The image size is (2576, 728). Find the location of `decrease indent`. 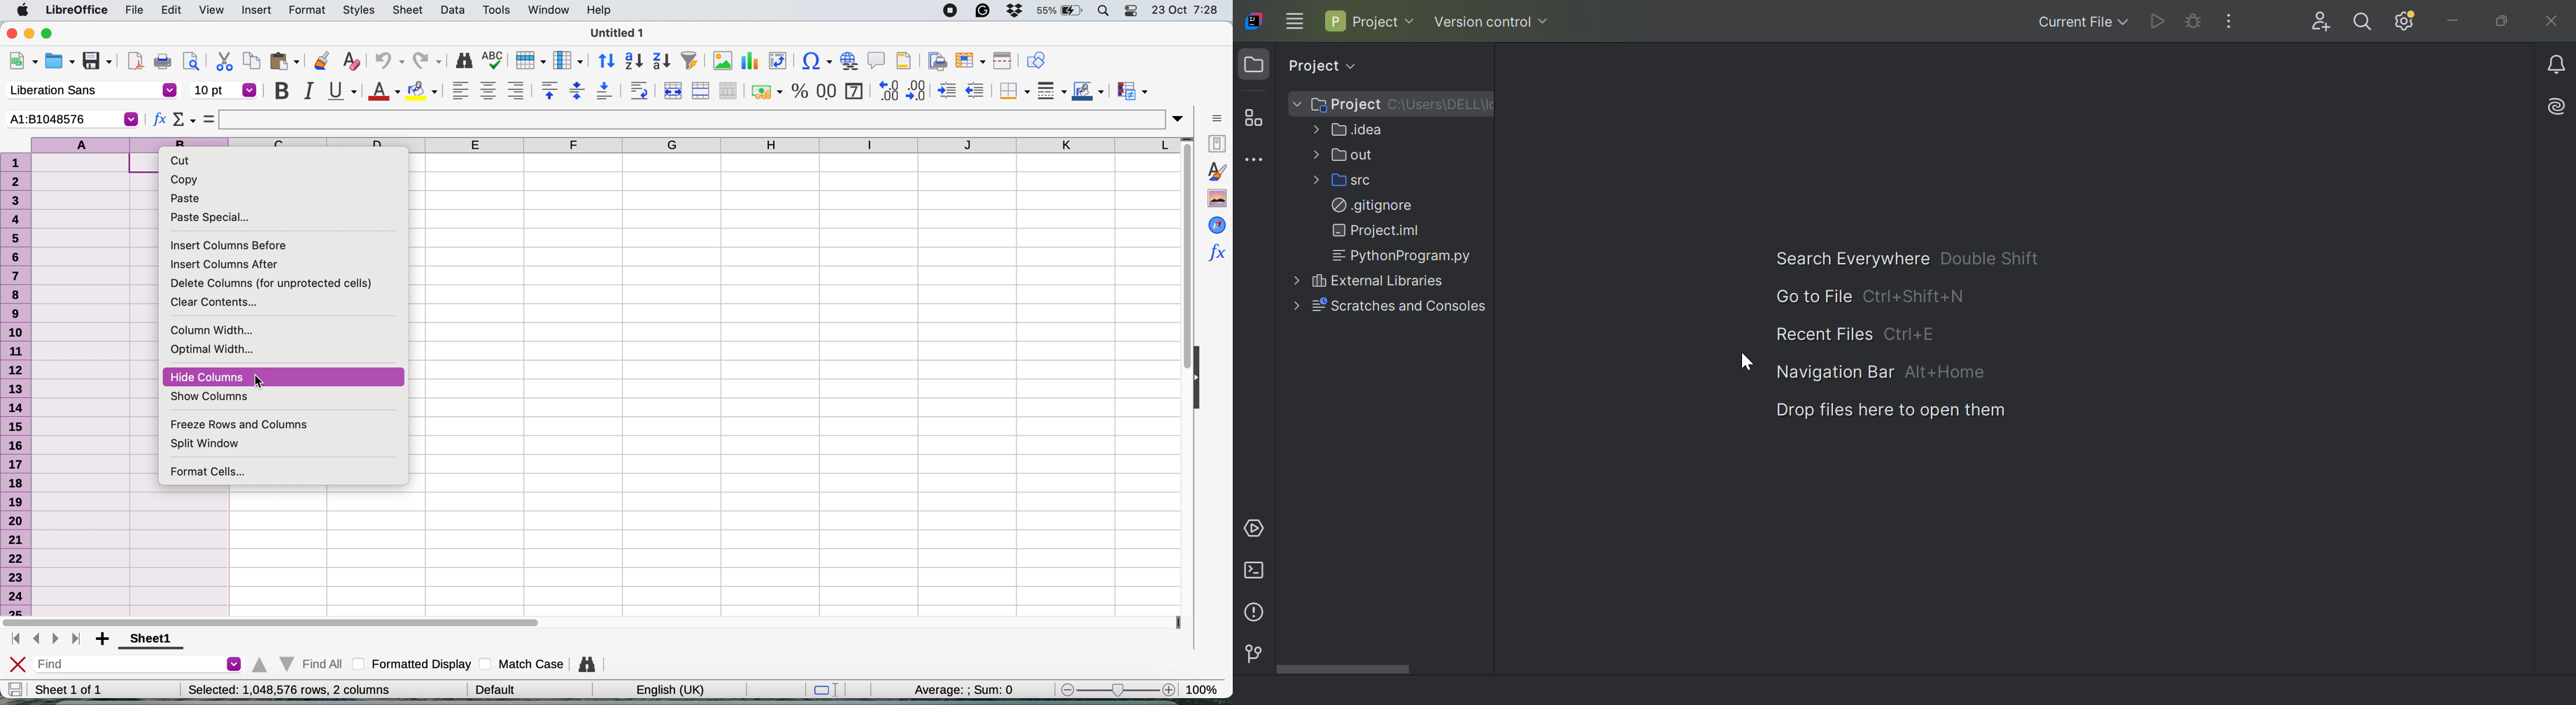

decrease indent is located at coordinates (976, 90).